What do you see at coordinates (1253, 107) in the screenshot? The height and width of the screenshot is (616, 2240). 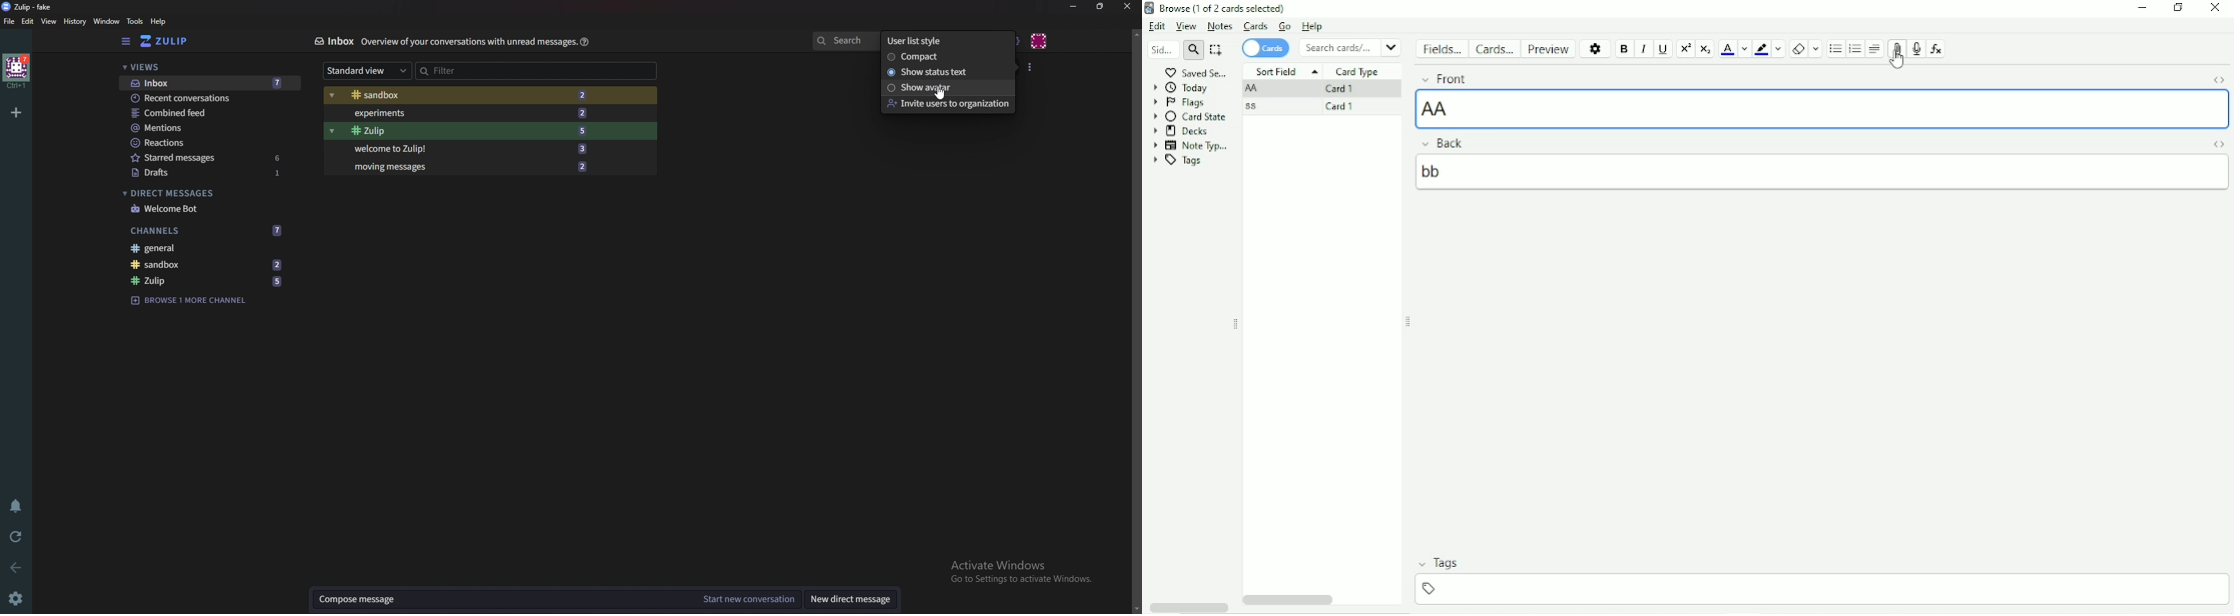 I see `ss` at bounding box center [1253, 107].